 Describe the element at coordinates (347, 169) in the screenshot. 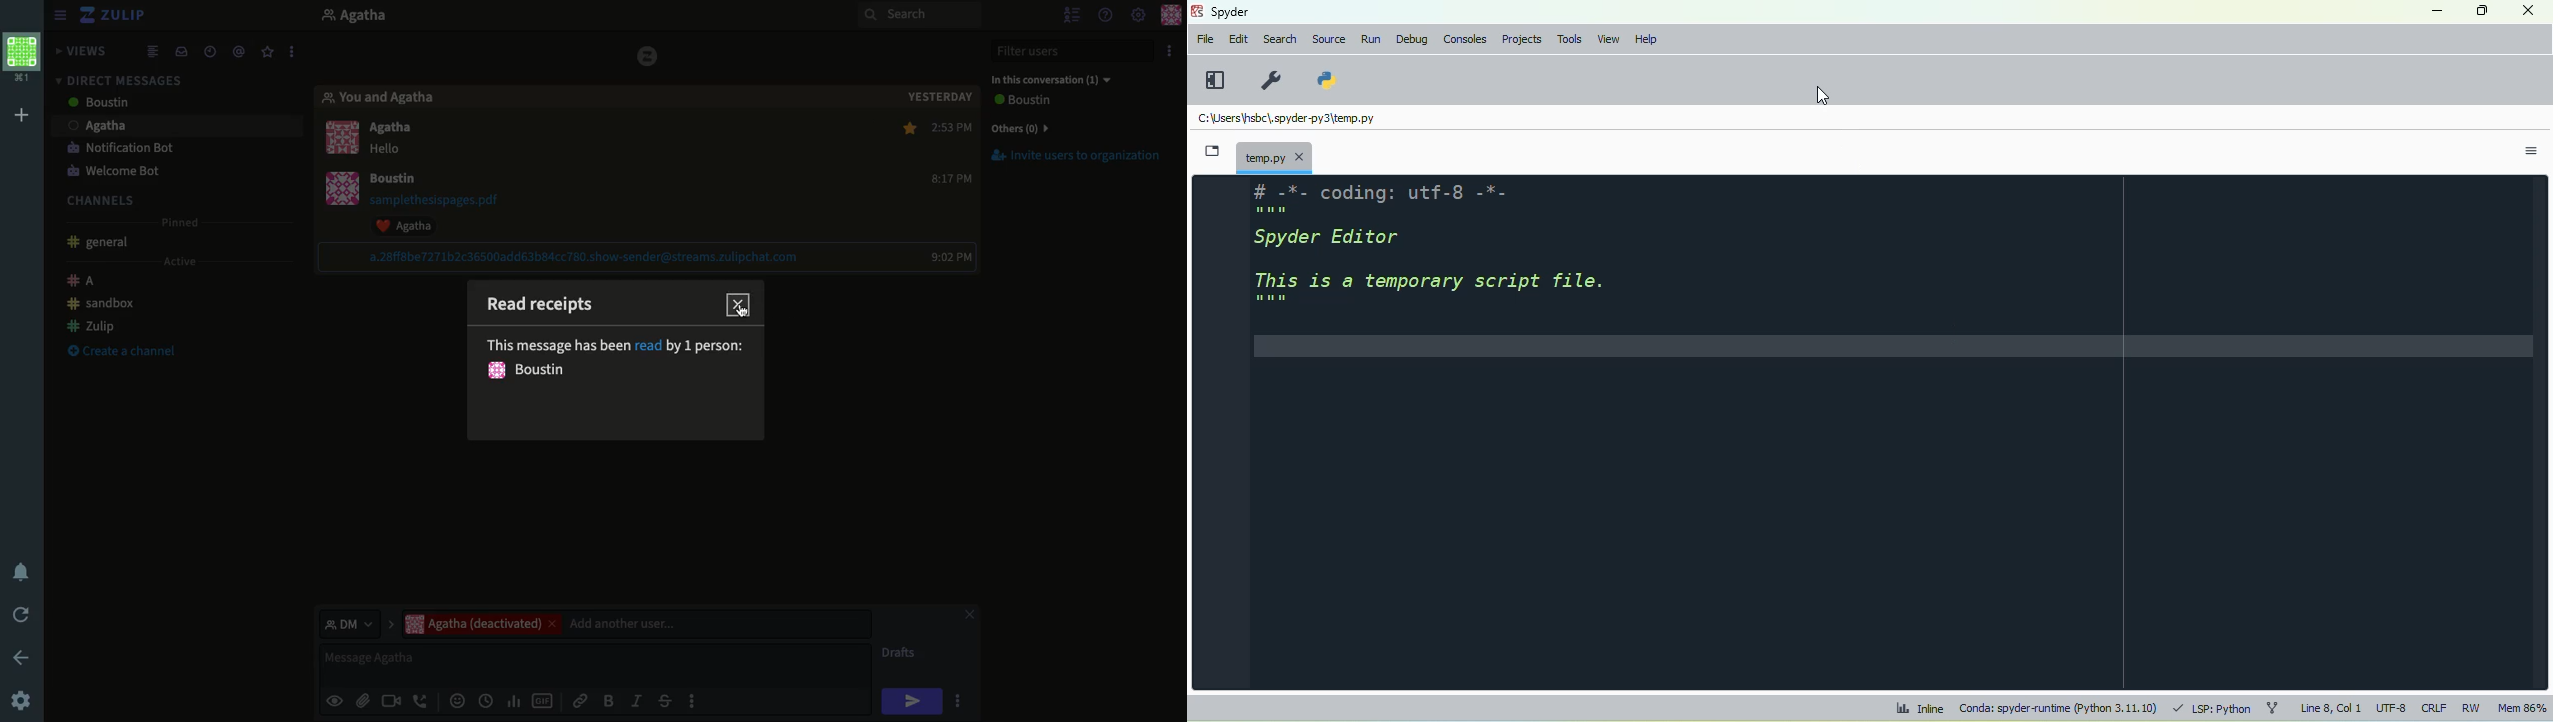

I see `Profile` at that location.